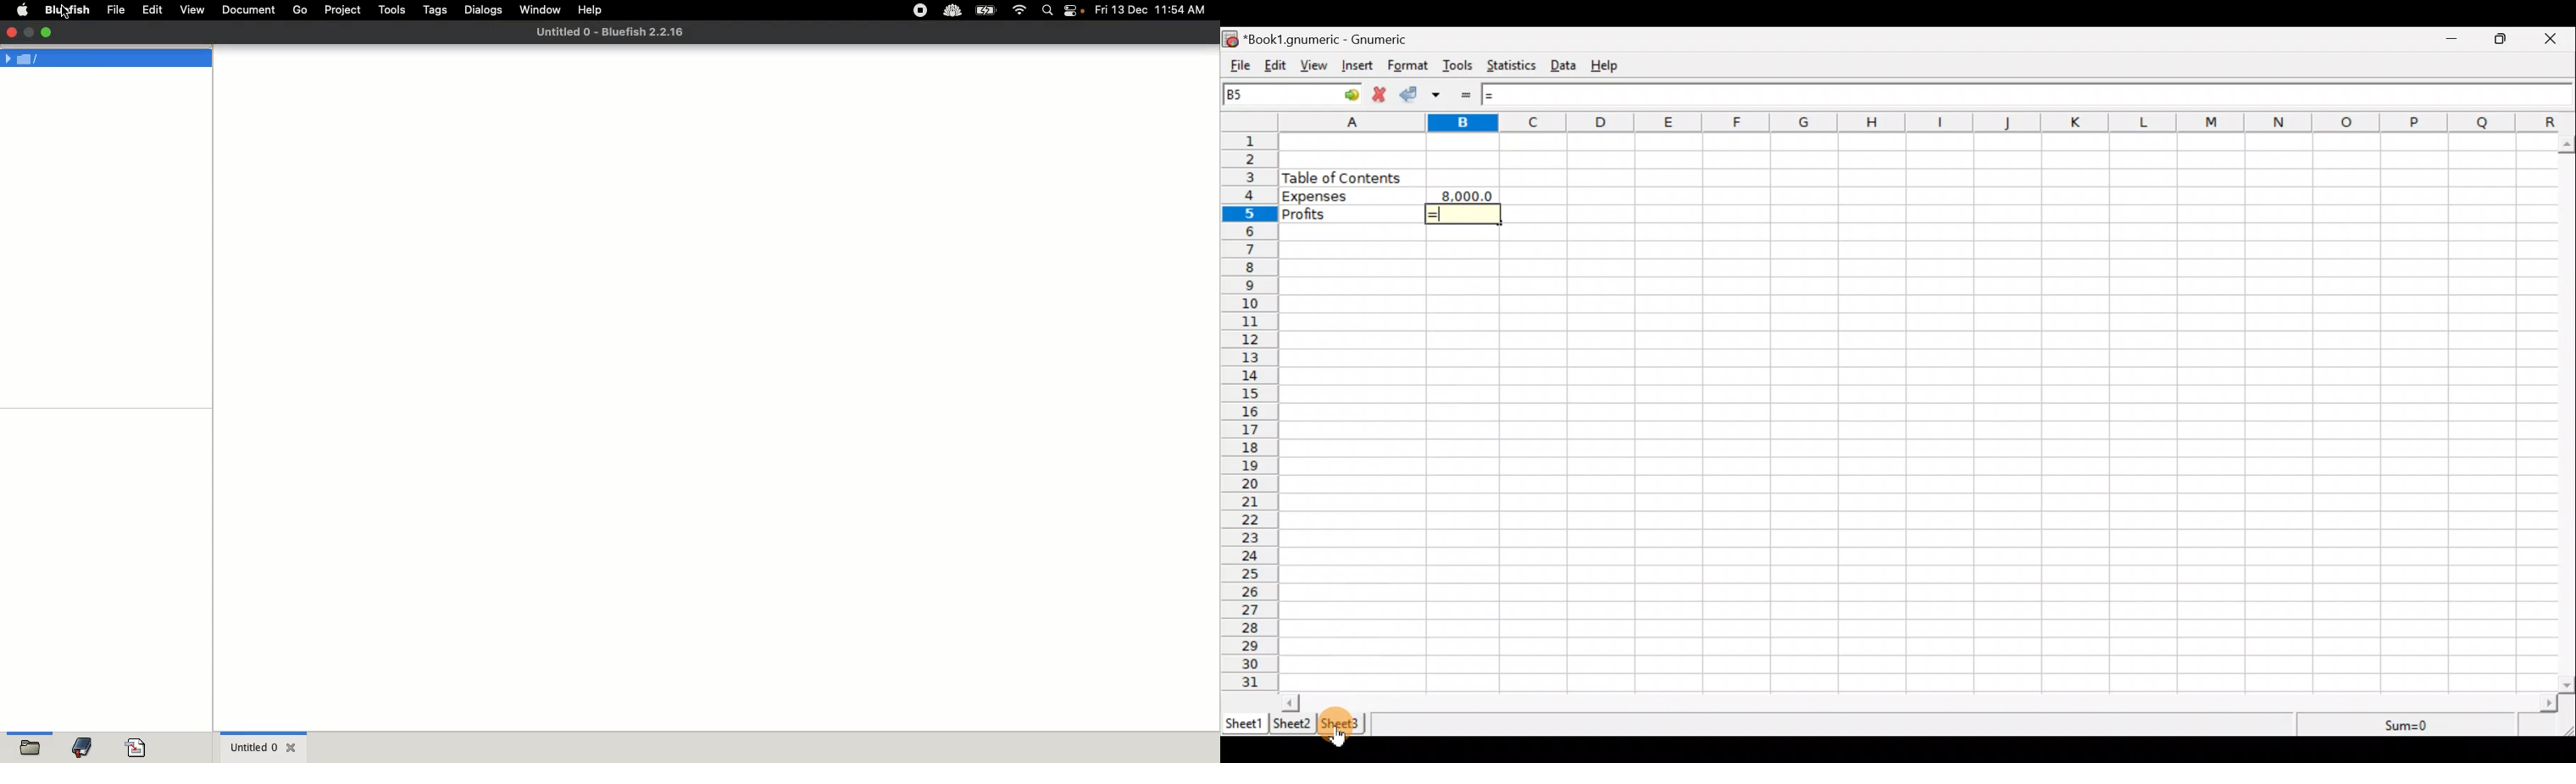 This screenshot has height=784, width=2576. I want to click on Data, so click(1566, 64).